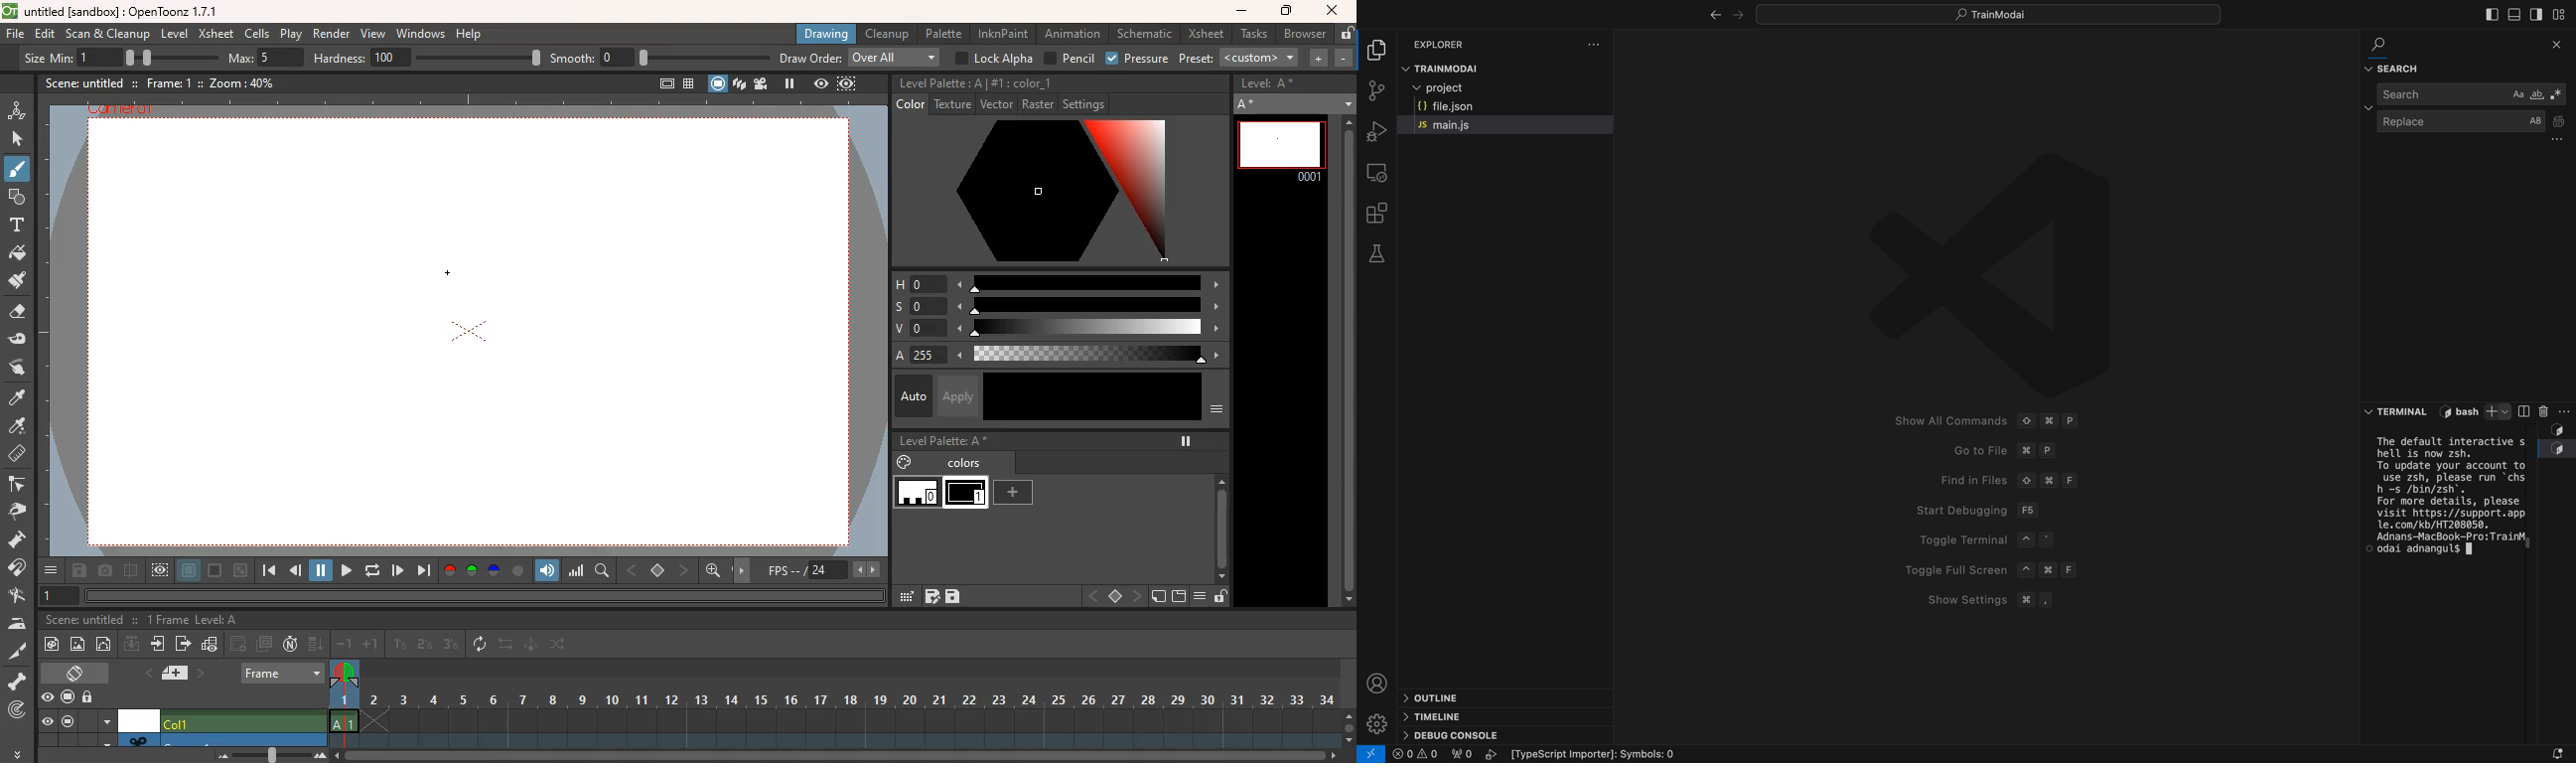 This screenshot has height=784, width=2576. What do you see at coordinates (17, 227) in the screenshot?
I see `text` at bounding box center [17, 227].